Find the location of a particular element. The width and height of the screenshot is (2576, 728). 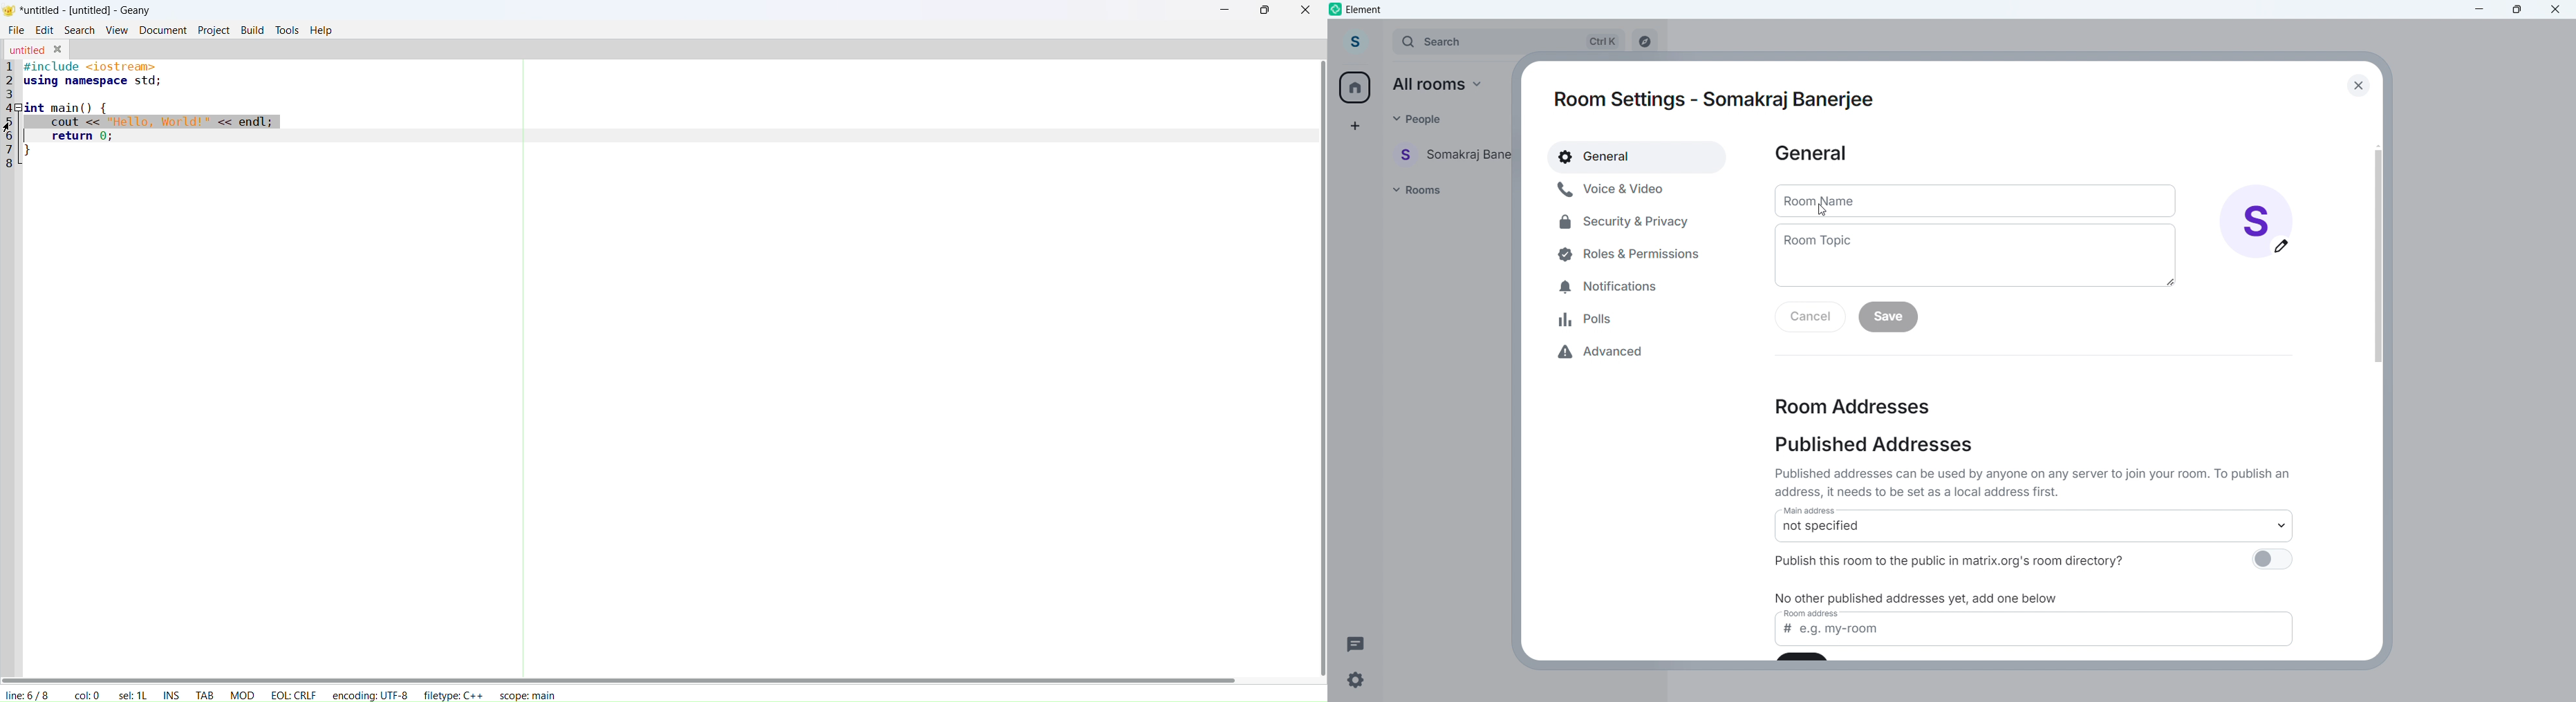

User Conversation   is located at coordinates (1456, 153).